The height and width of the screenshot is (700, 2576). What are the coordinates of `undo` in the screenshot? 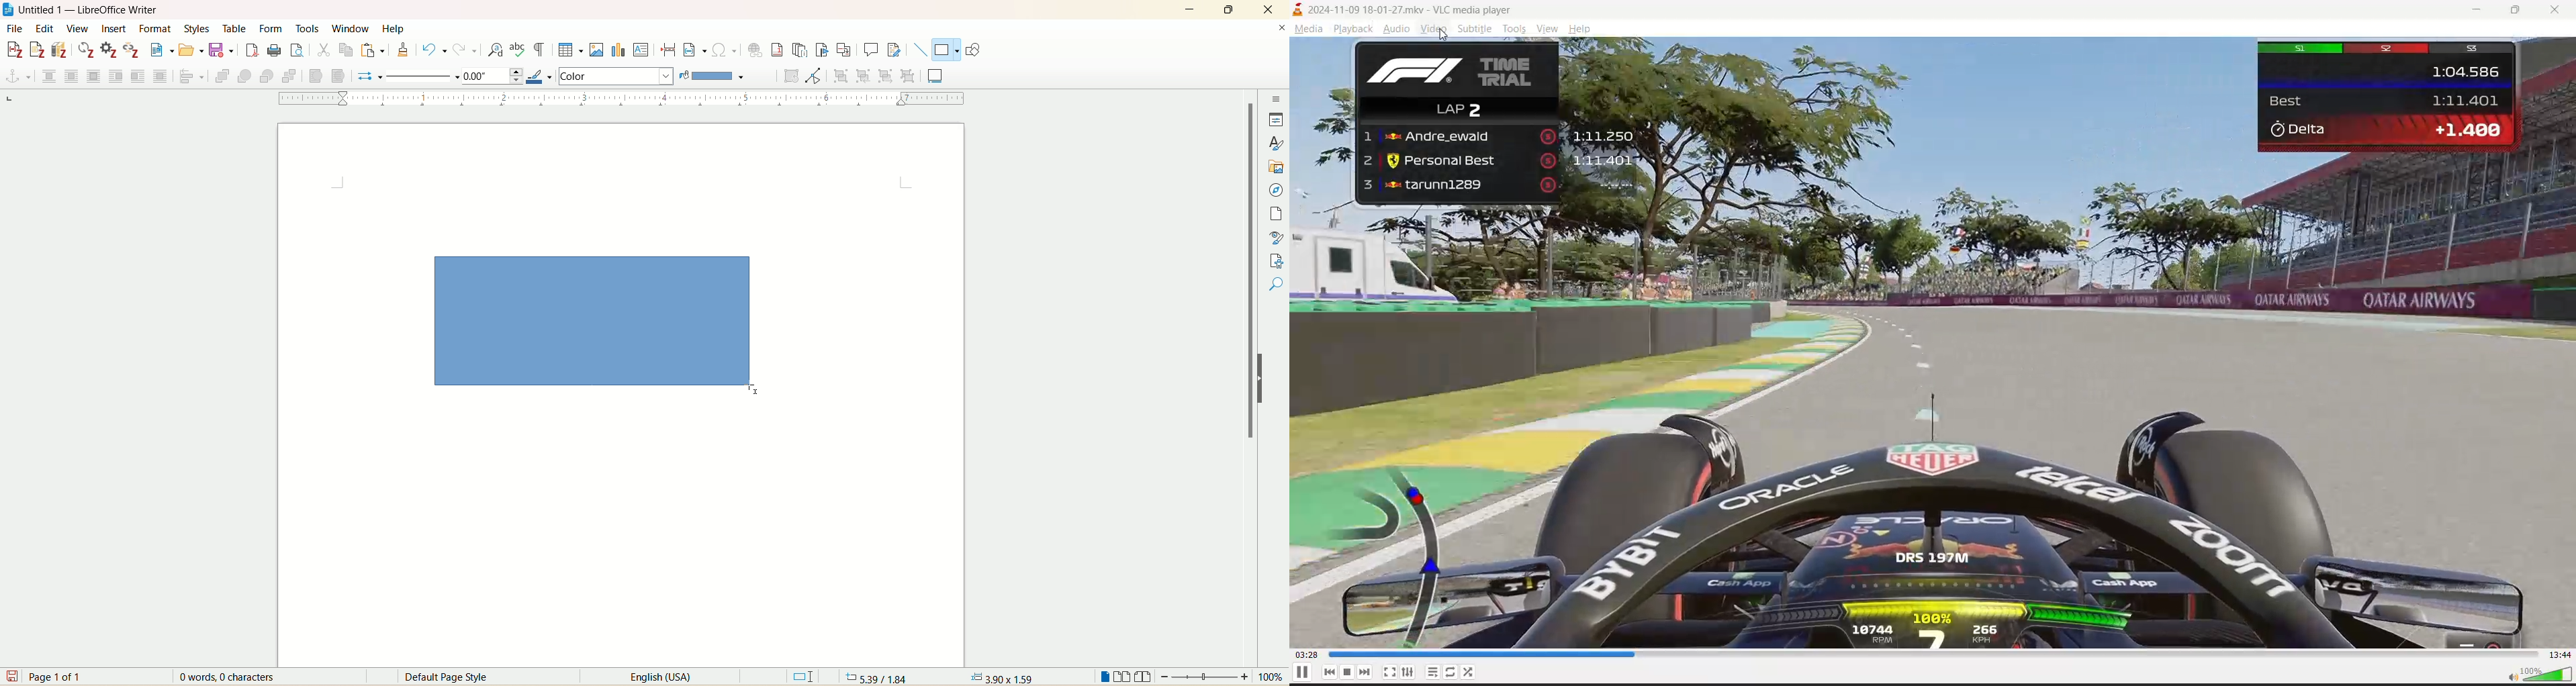 It's located at (434, 50).